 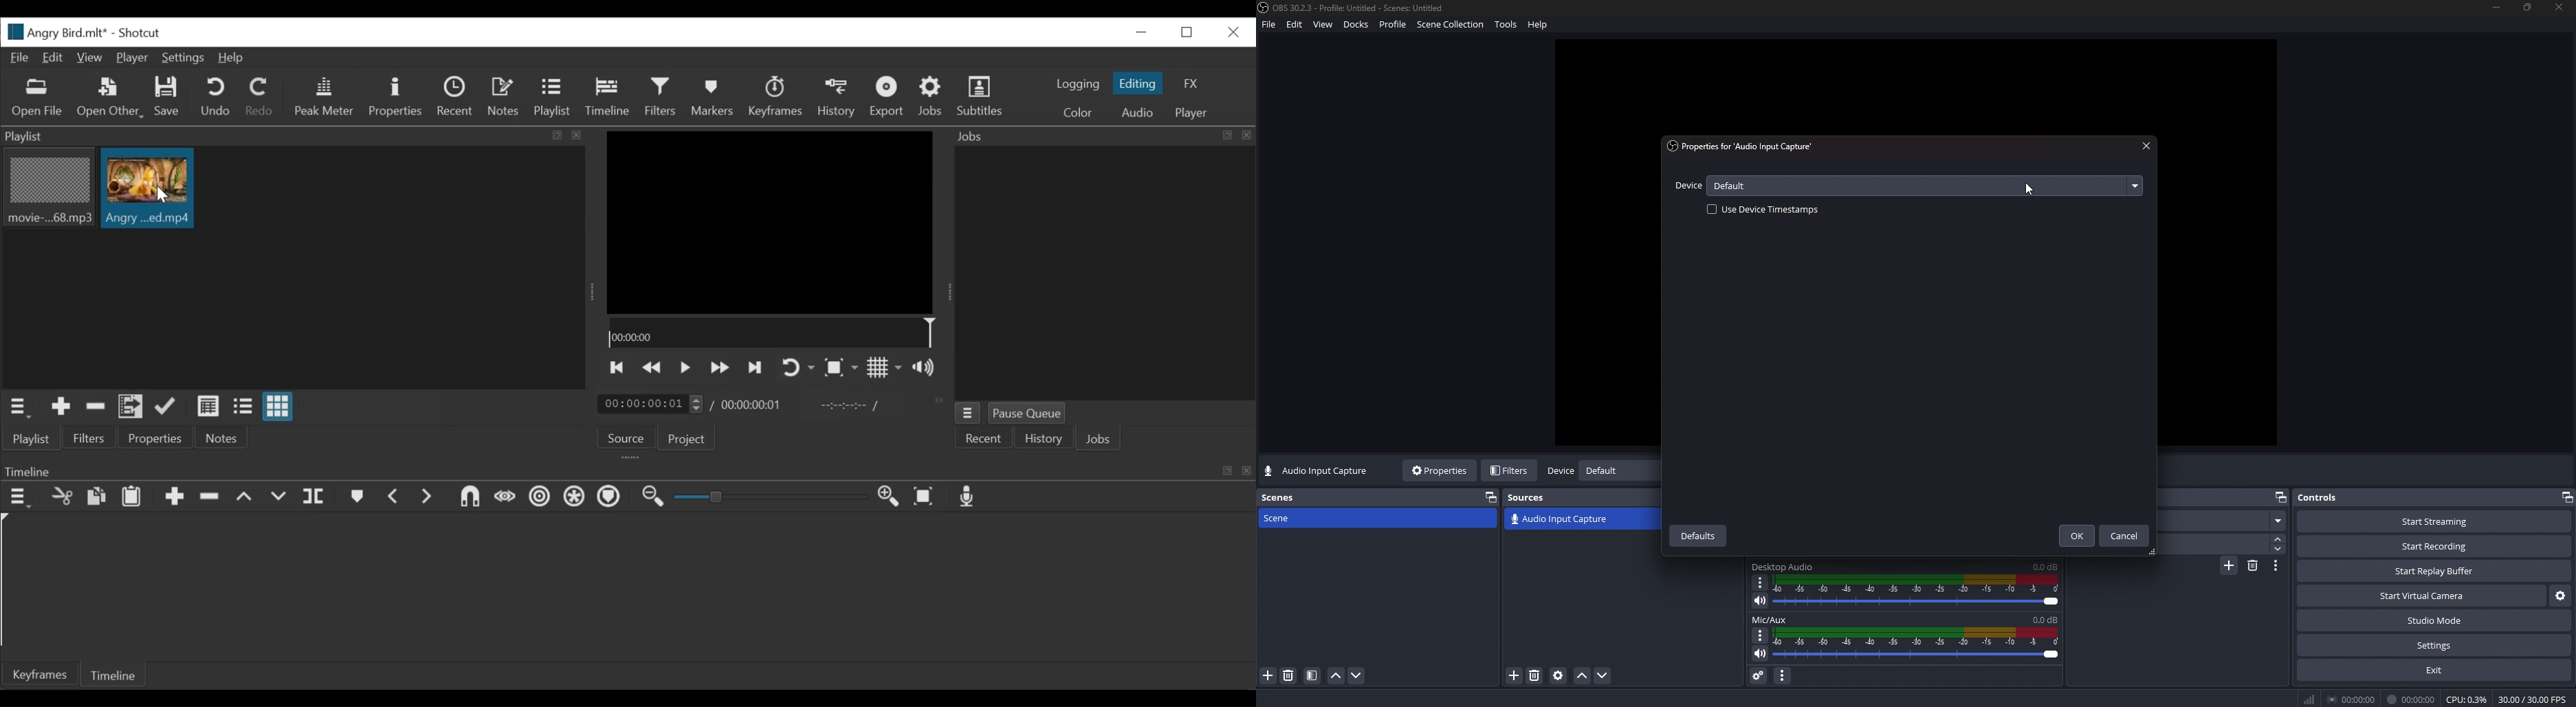 I want to click on Playlist menu, so click(x=20, y=408).